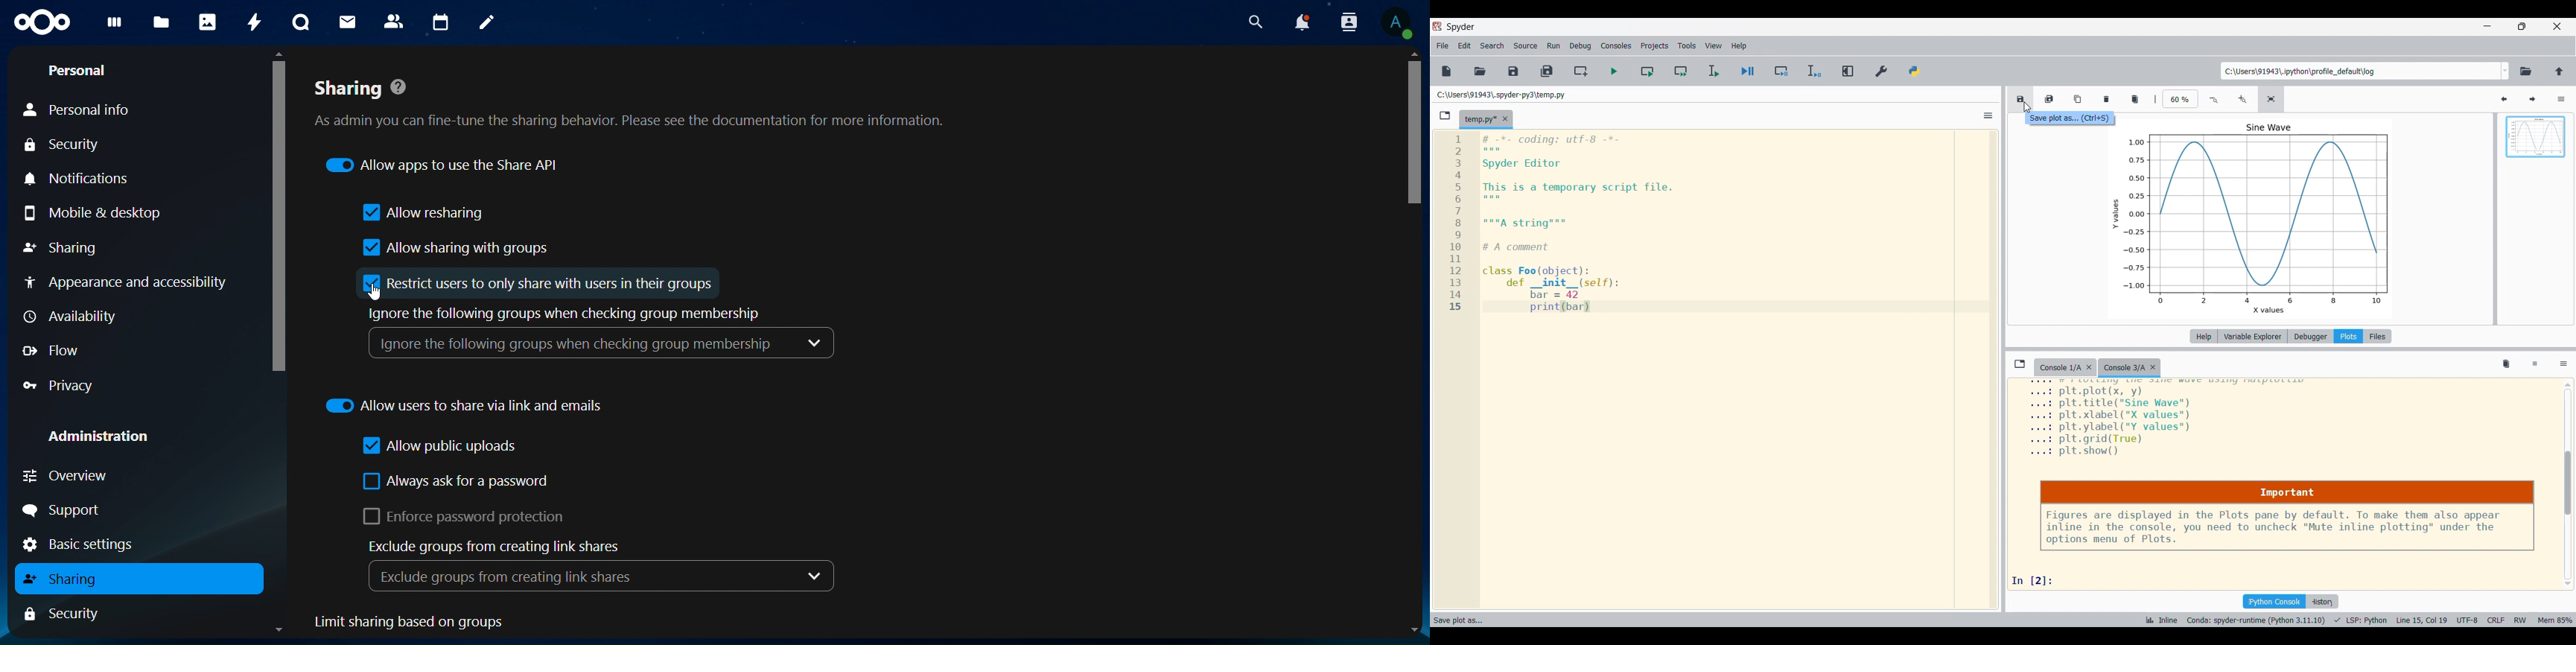 This screenshot has height=672, width=2576. What do you see at coordinates (56, 349) in the screenshot?
I see `flow` at bounding box center [56, 349].